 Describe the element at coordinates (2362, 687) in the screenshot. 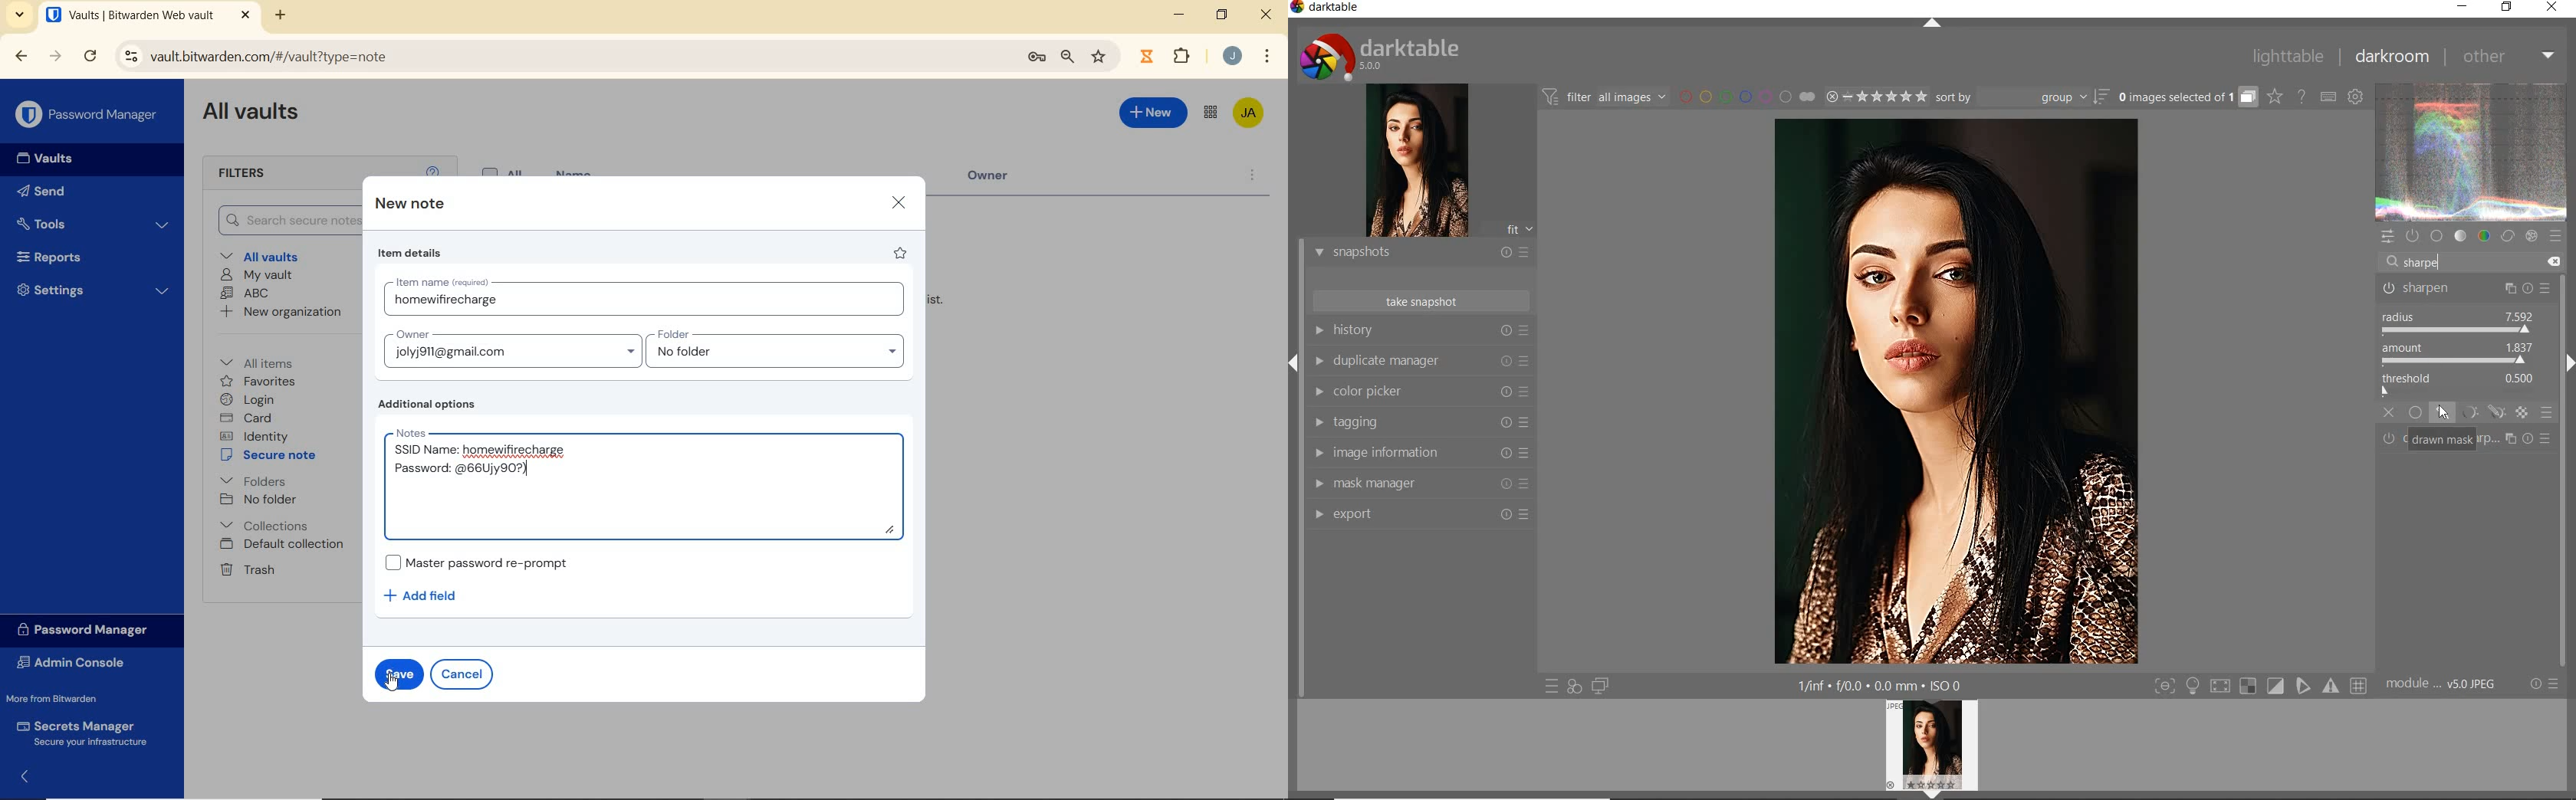

I see `sign ` at that location.